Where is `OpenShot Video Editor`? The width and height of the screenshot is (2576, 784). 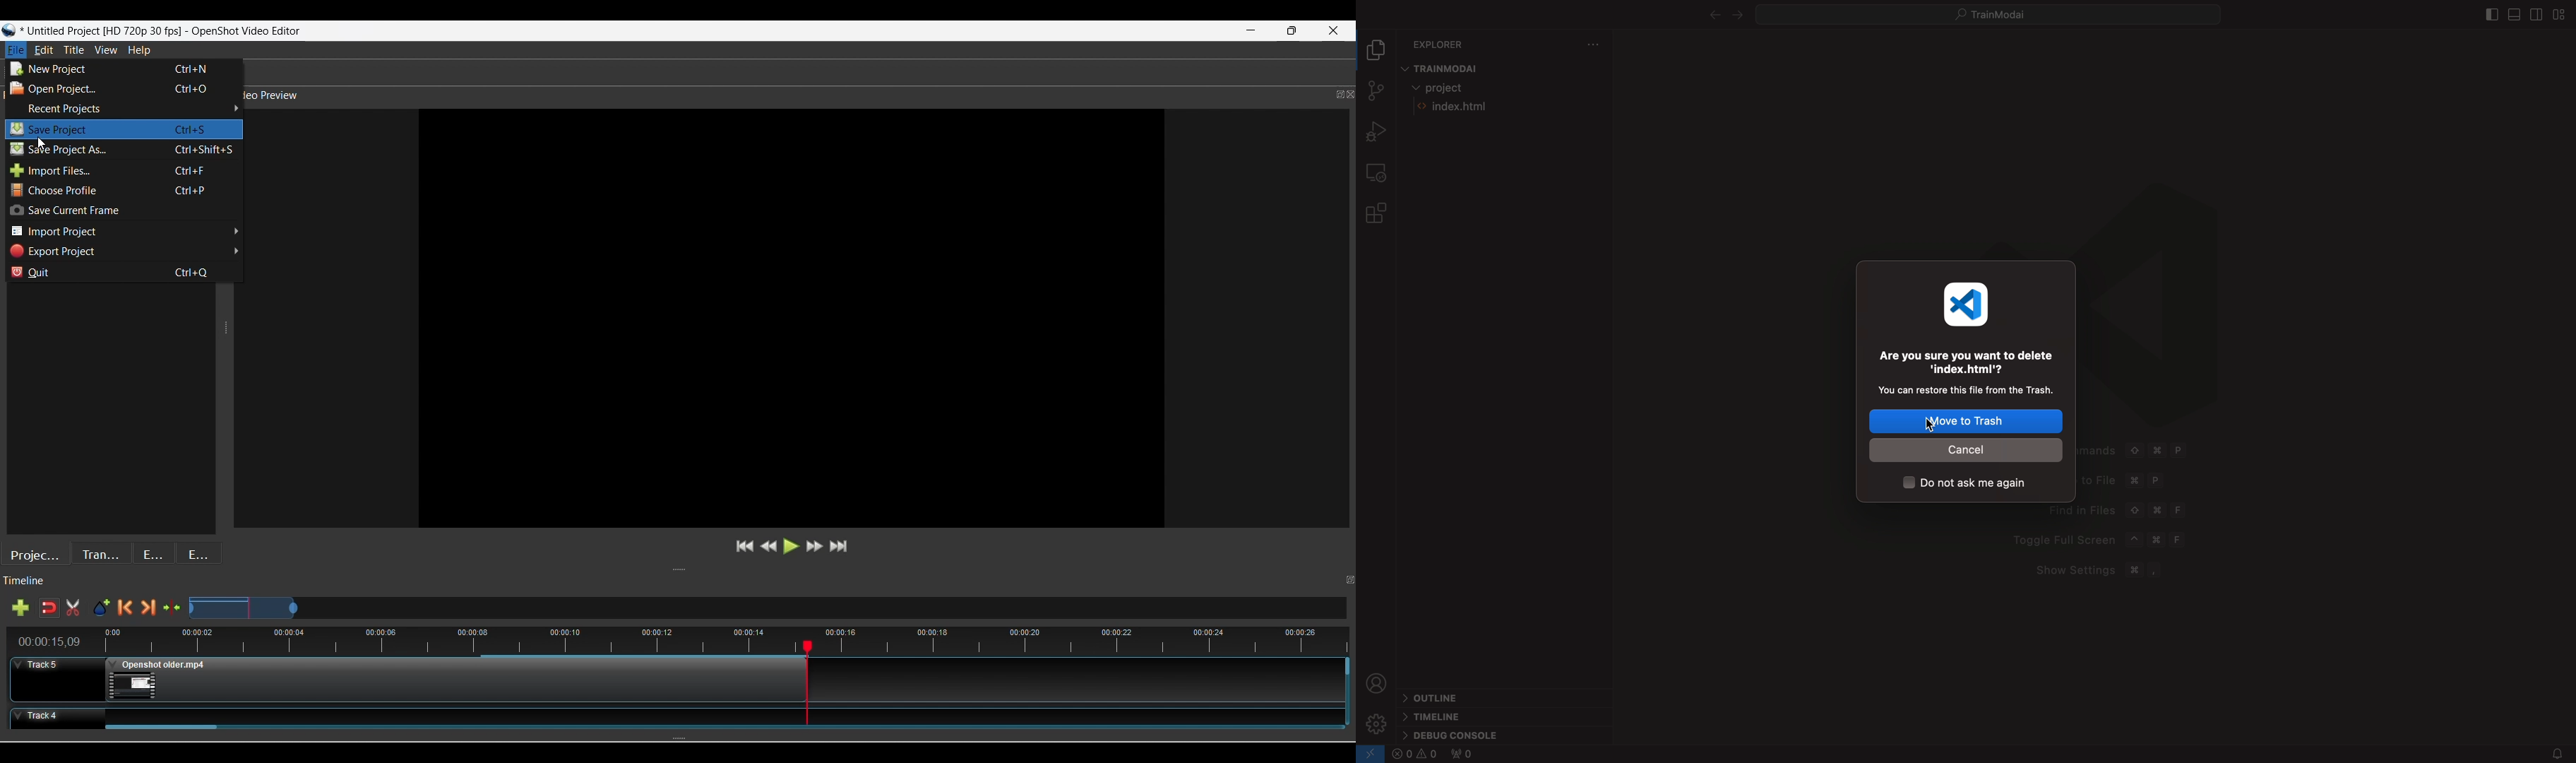
OpenShot Video Editor is located at coordinates (248, 32).